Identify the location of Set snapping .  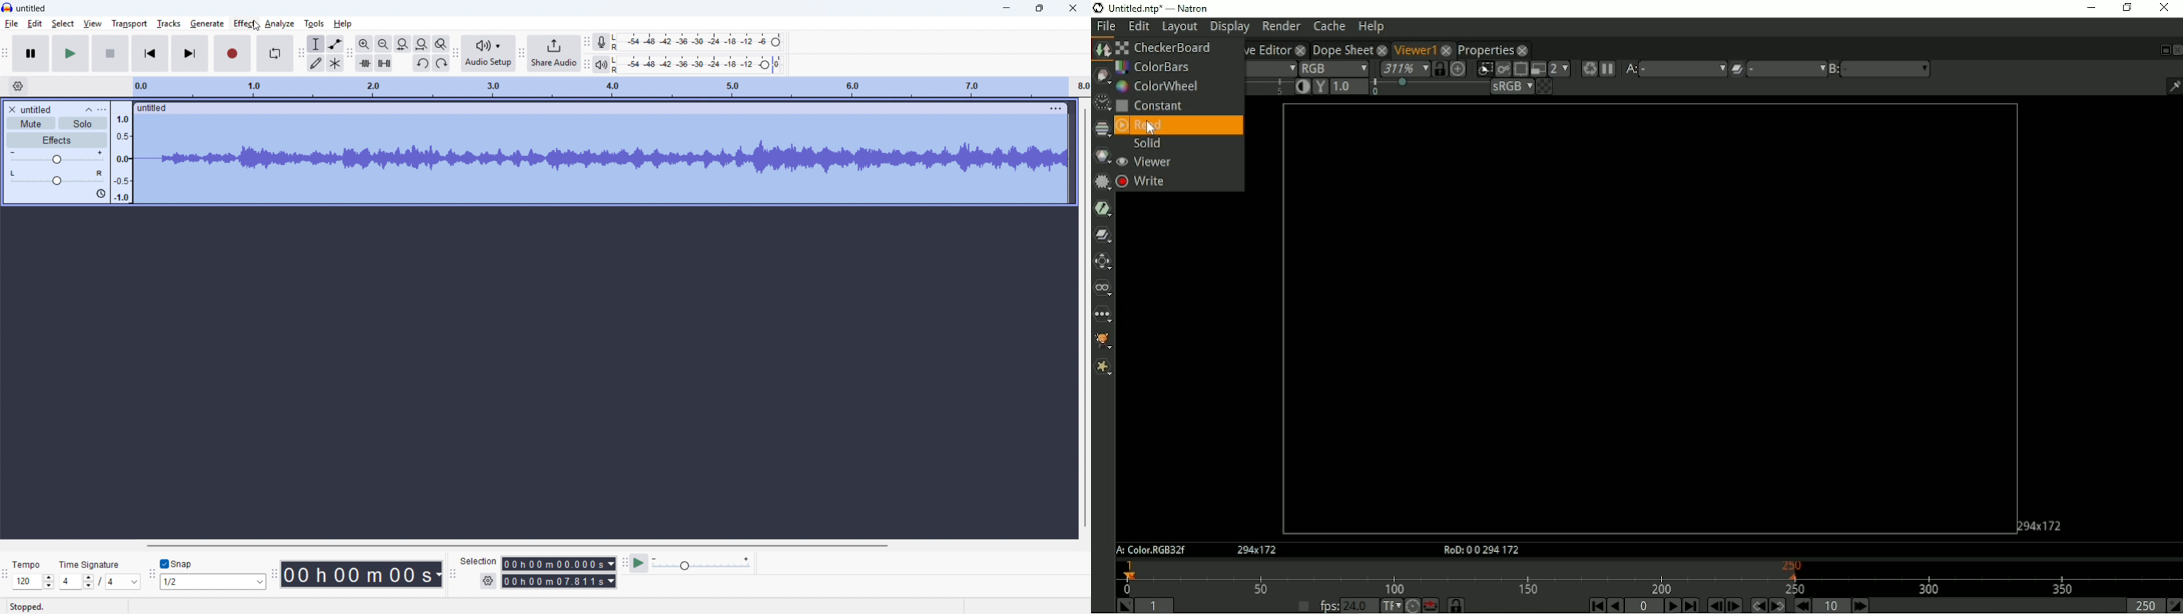
(213, 582).